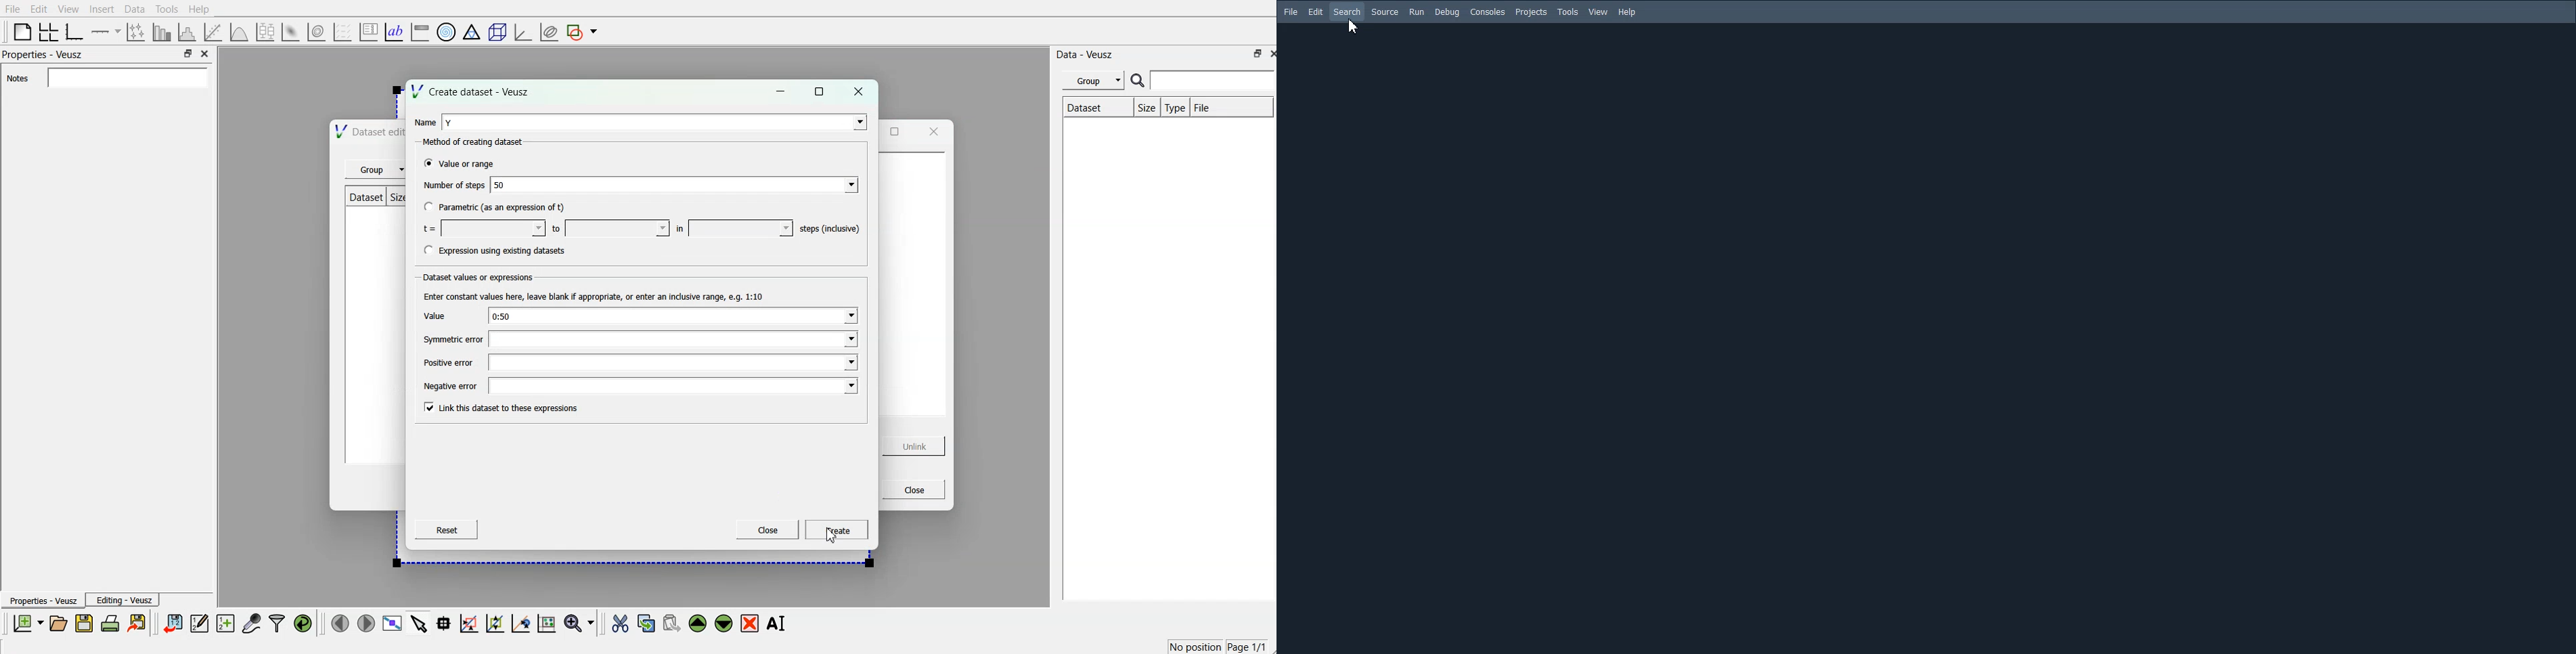  Describe the element at coordinates (646, 624) in the screenshot. I see `copy the selected widgets` at that location.